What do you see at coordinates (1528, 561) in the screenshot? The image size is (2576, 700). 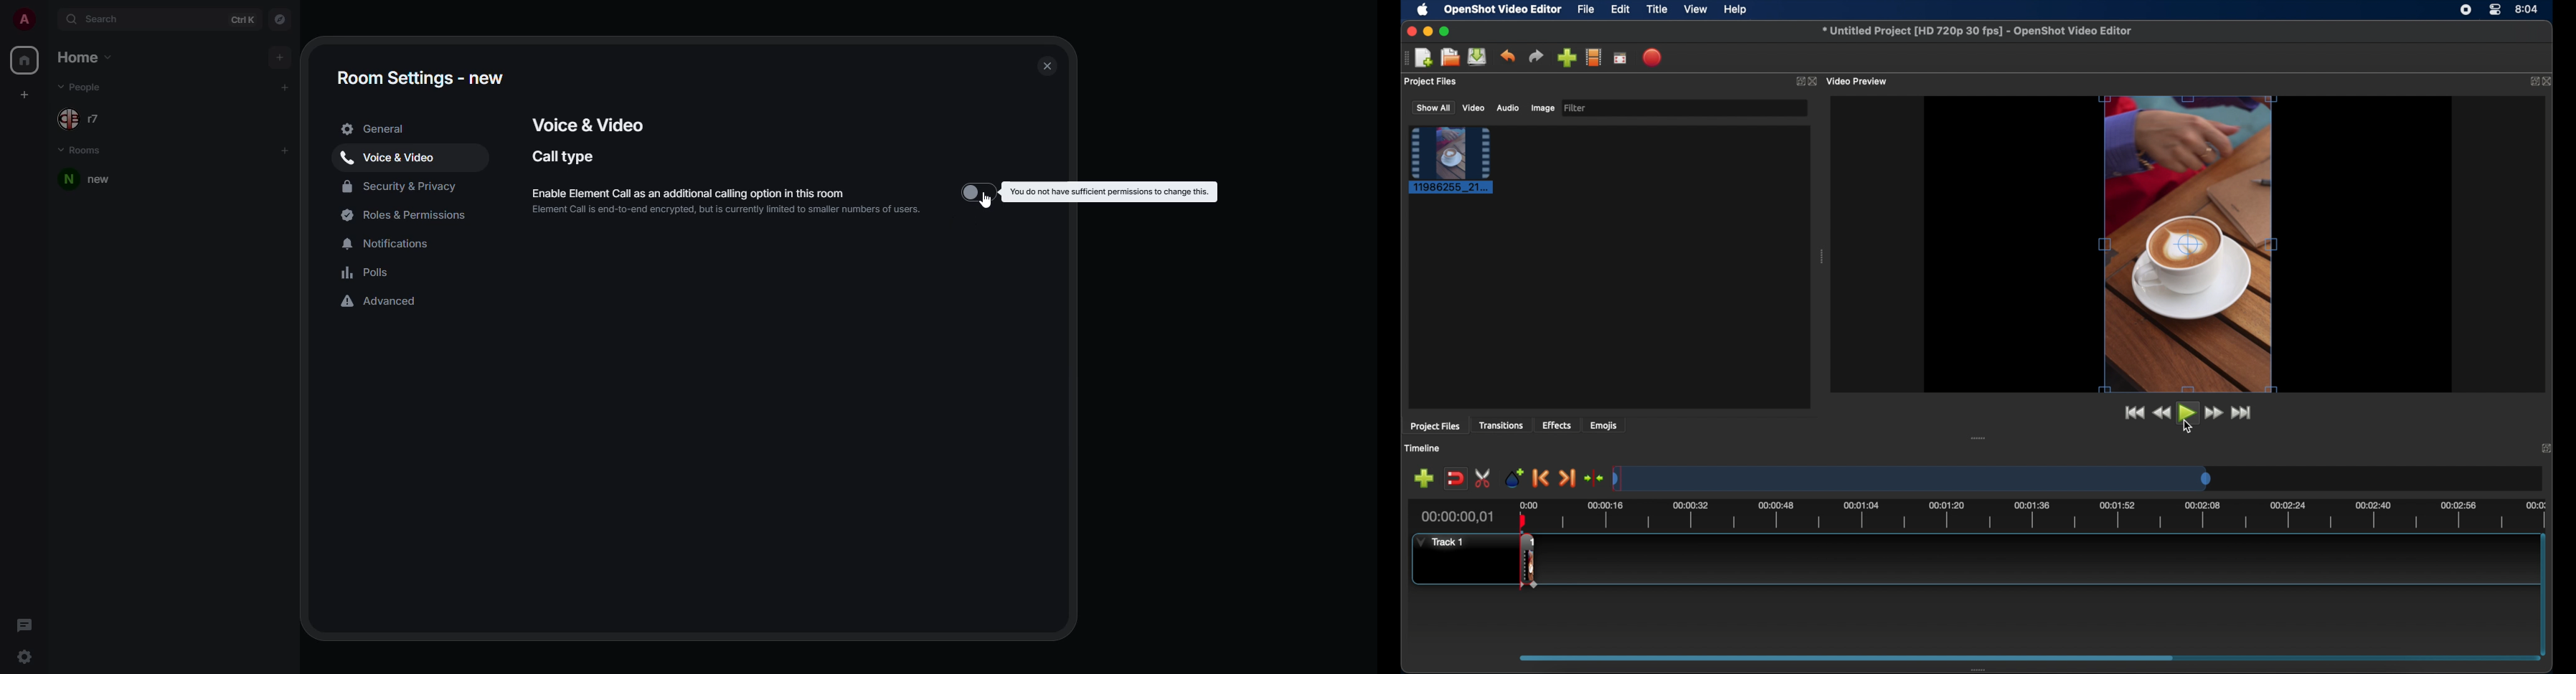 I see `track` at bounding box center [1528, 561].